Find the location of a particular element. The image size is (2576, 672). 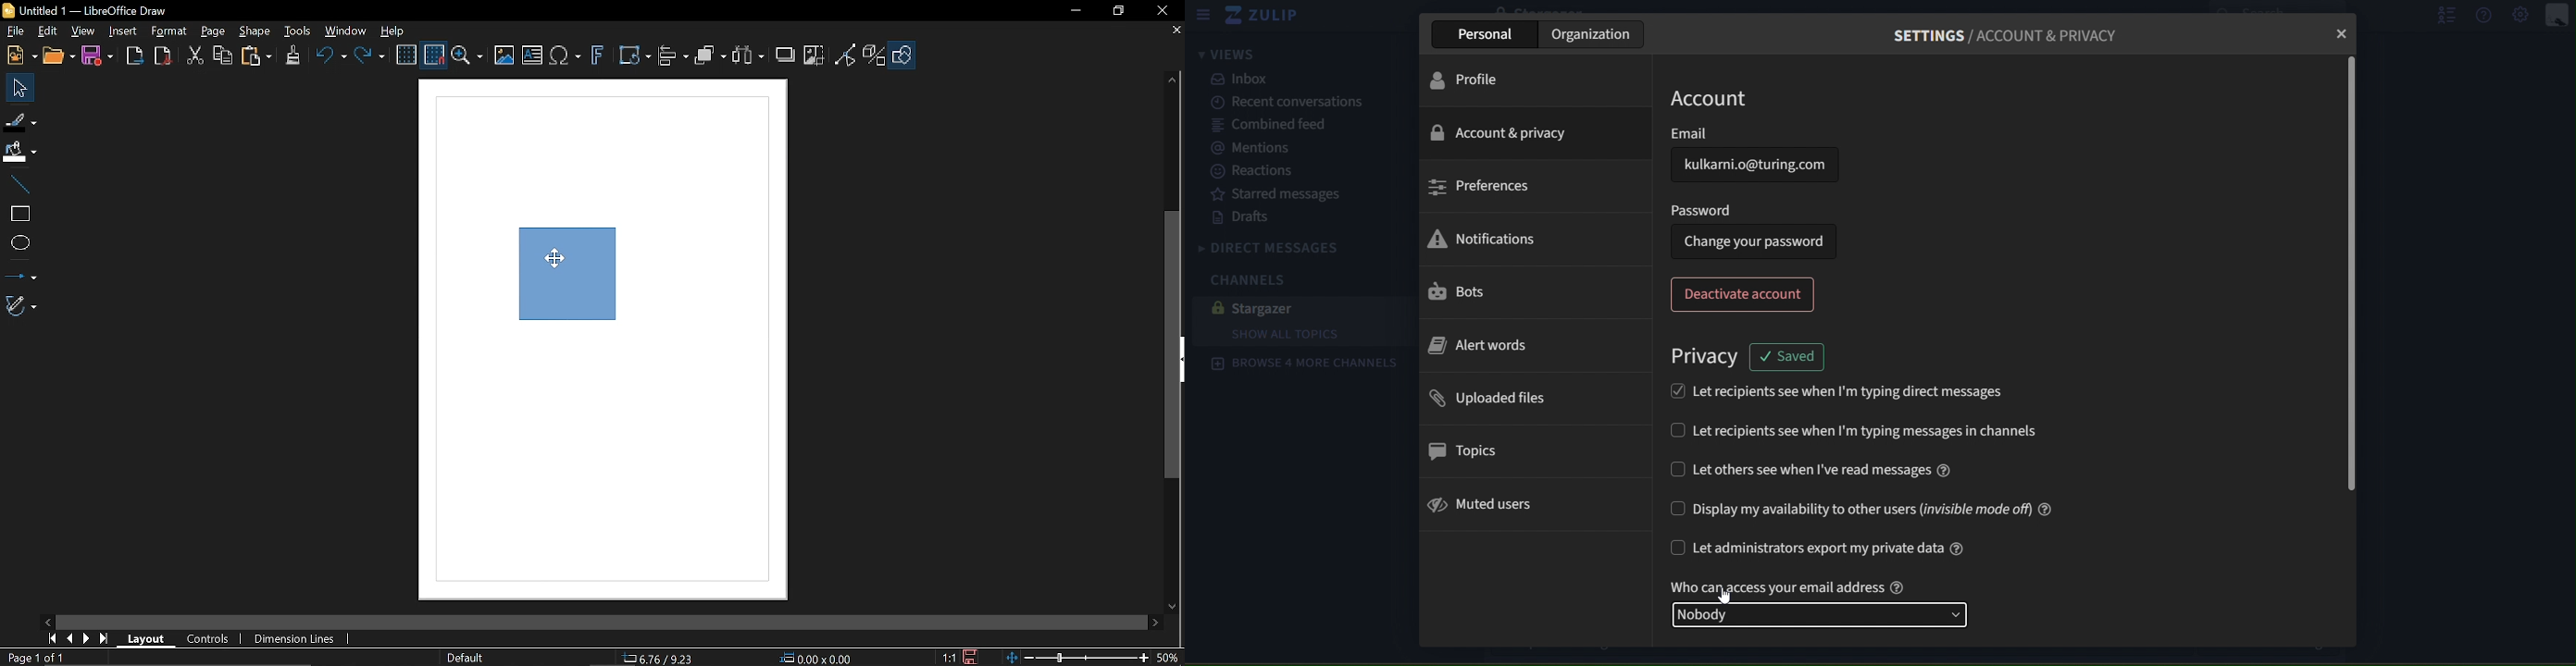

Paste is located at coordinates (255, 58).